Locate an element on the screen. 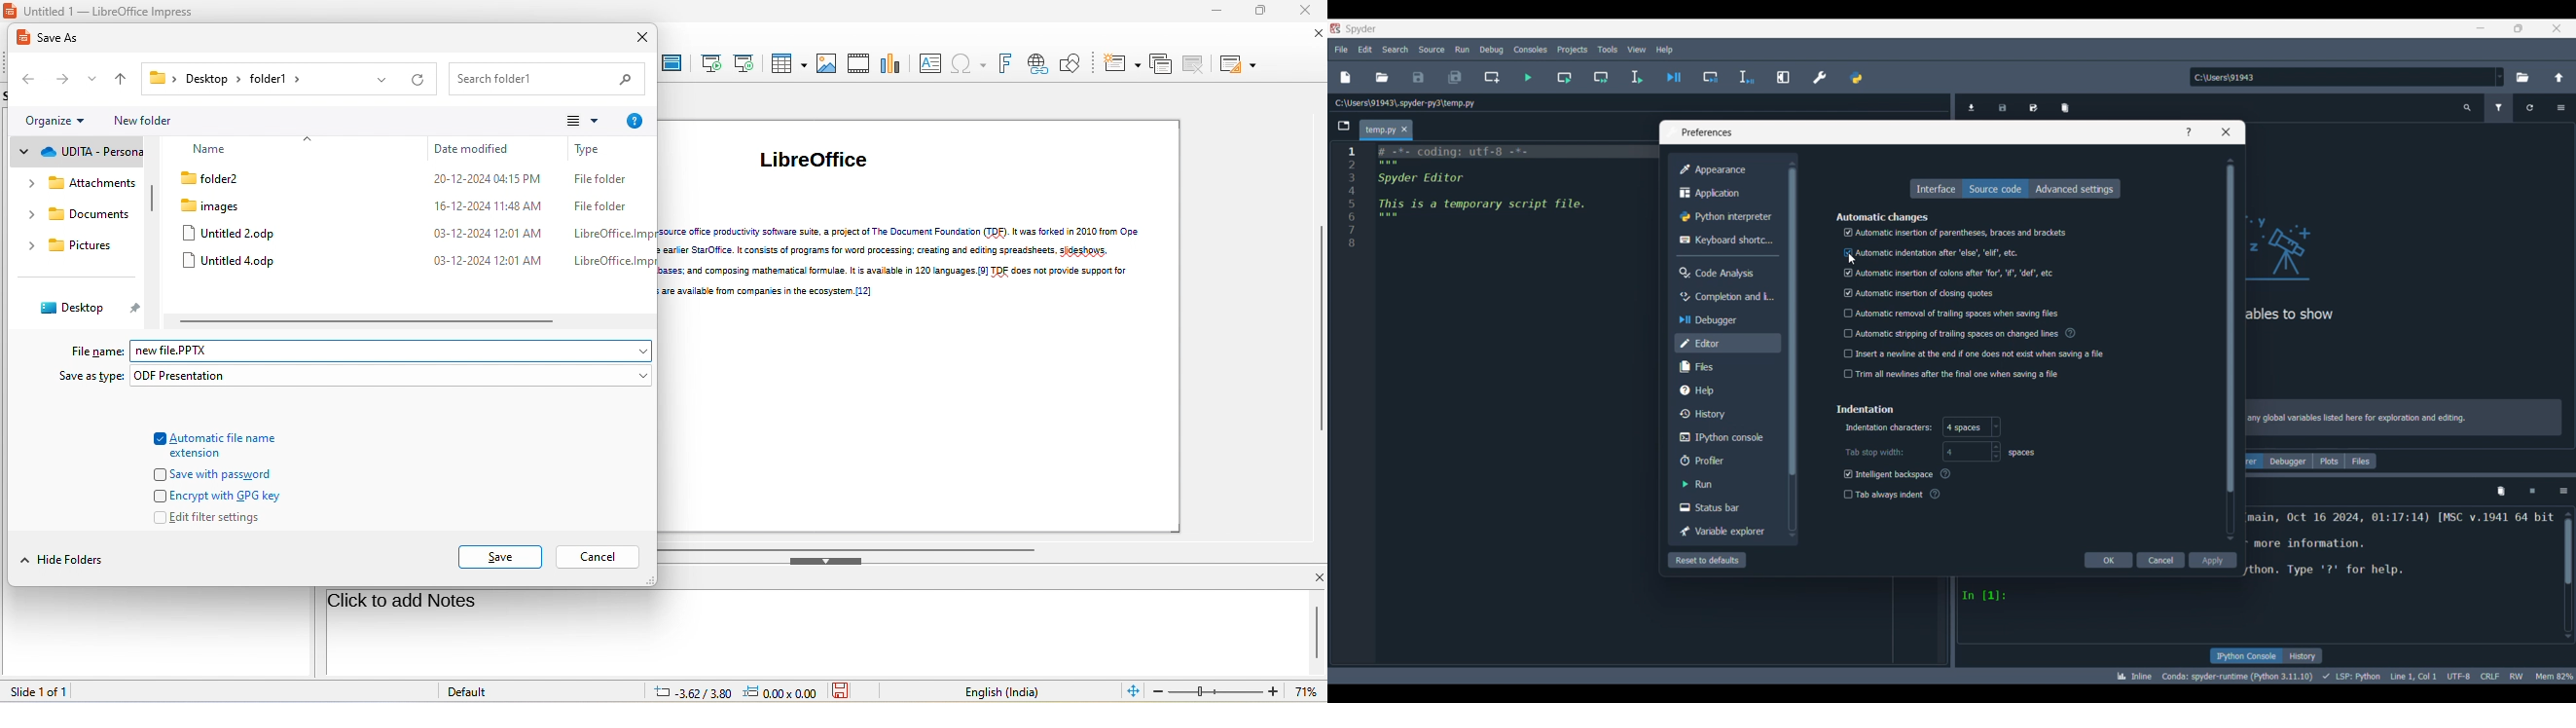  Show interface in a smaller tab is located at coordinates (2519, 28).